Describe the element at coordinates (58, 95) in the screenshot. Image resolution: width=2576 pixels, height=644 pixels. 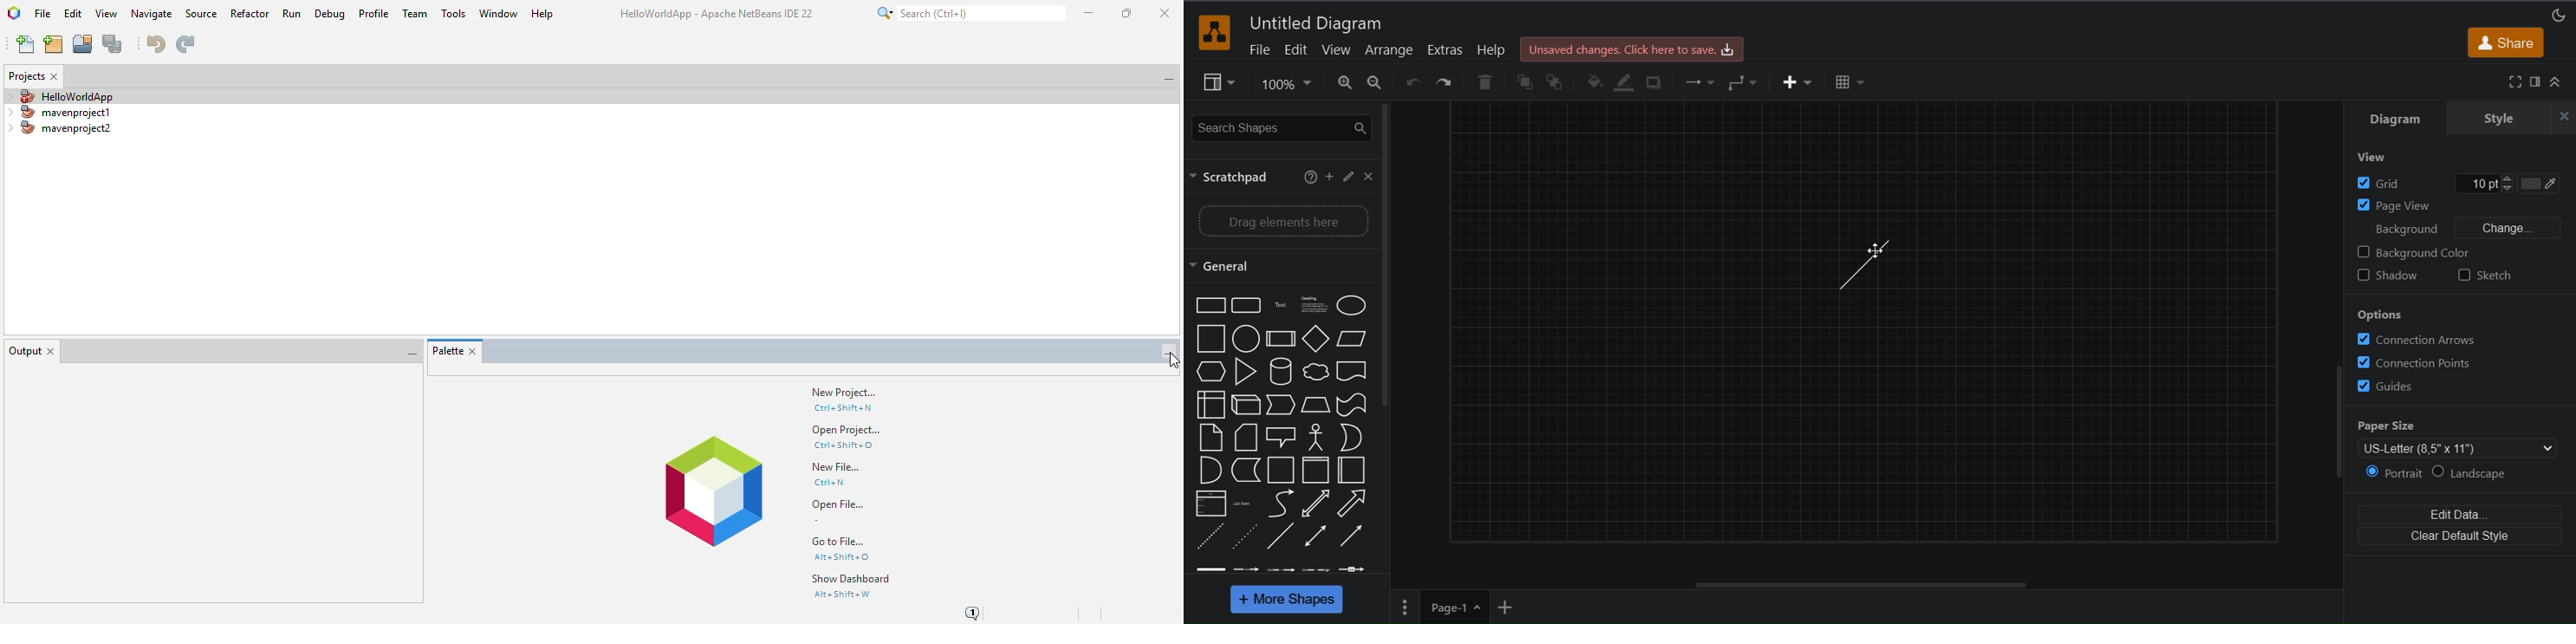
I see `HelloWorldApp` at that location.